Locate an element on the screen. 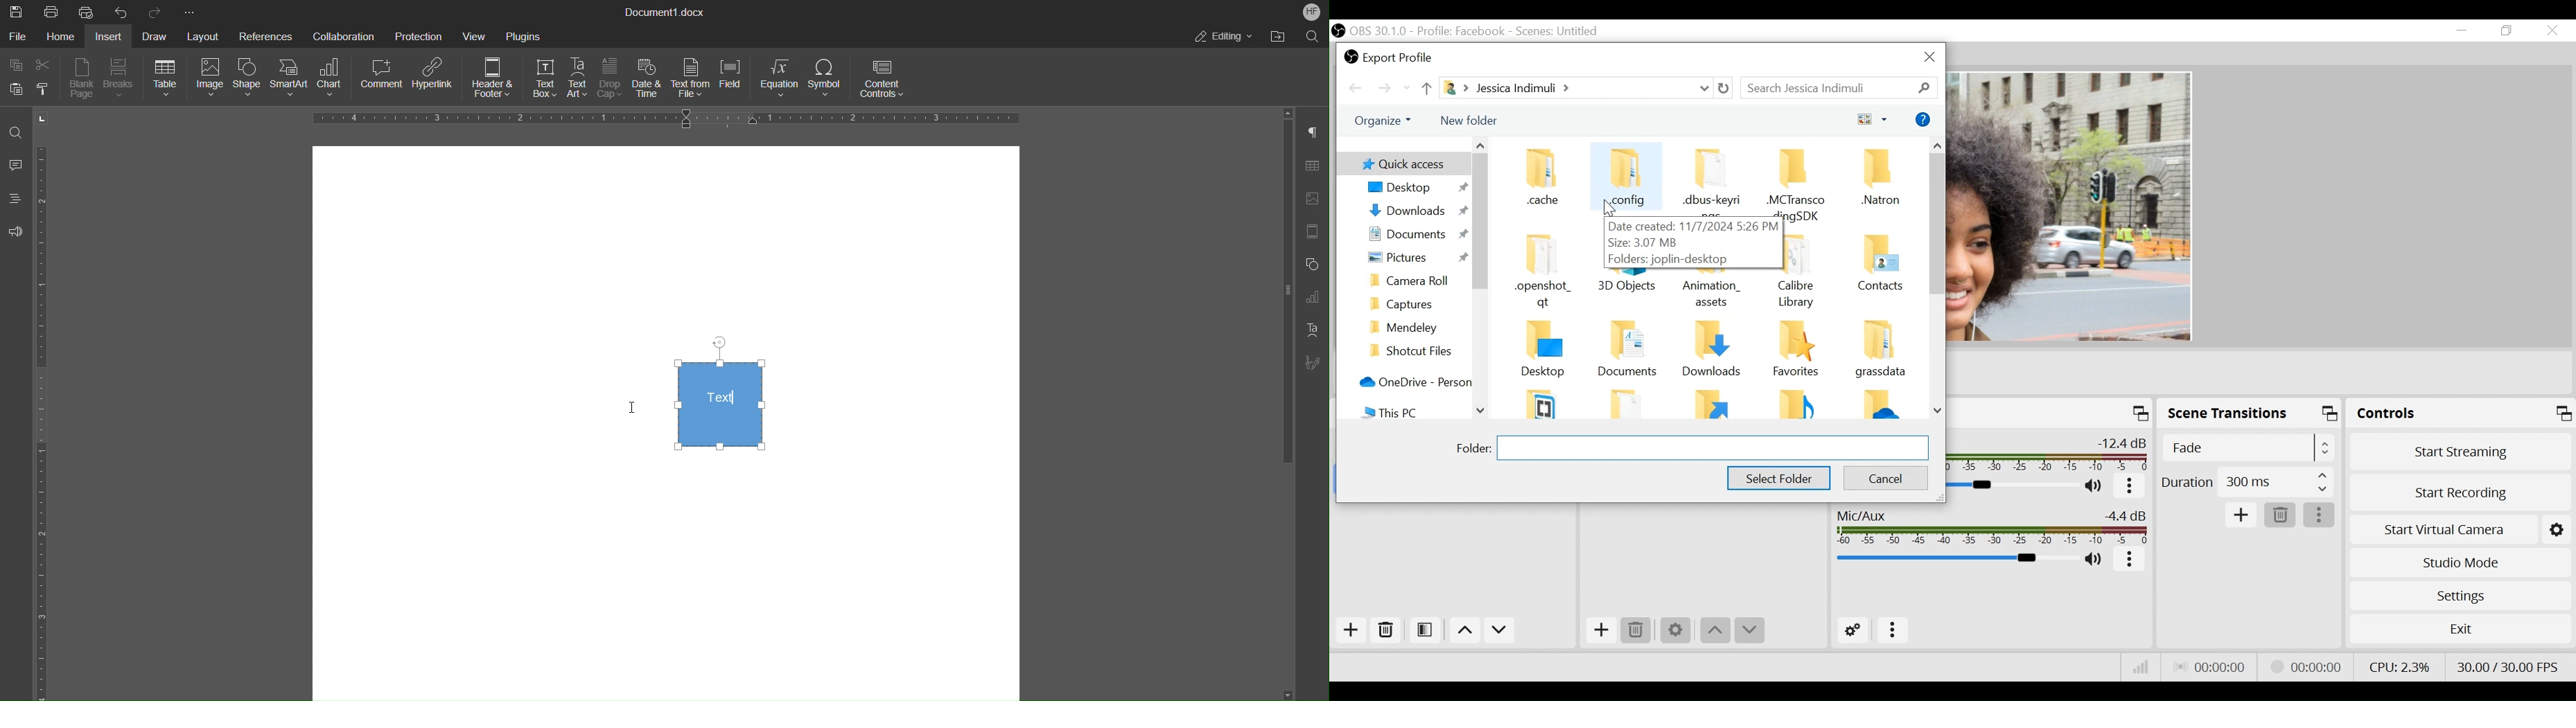  Breaks is located at coordinates (121, 80).